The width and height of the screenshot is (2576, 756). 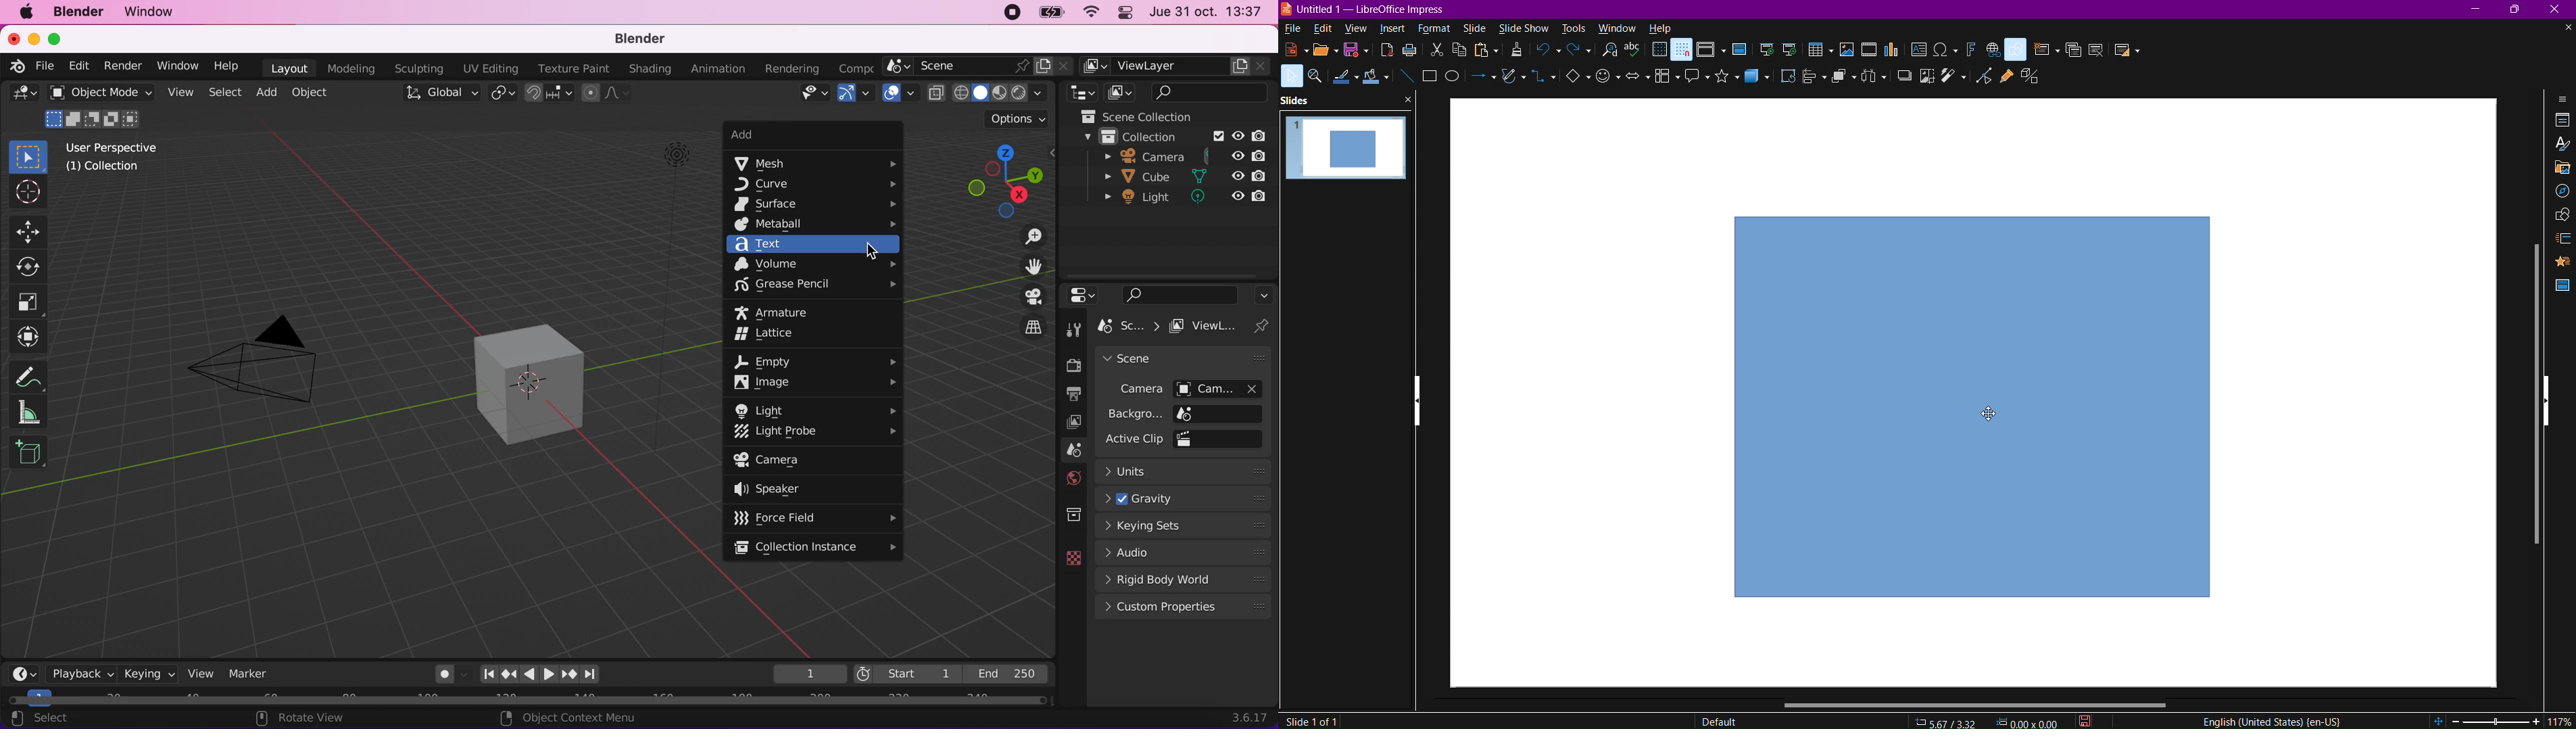 What do you see at coordinates (1185, 608) in the screenshot?
I see `custom properties` at bounding box center [1185, 608].